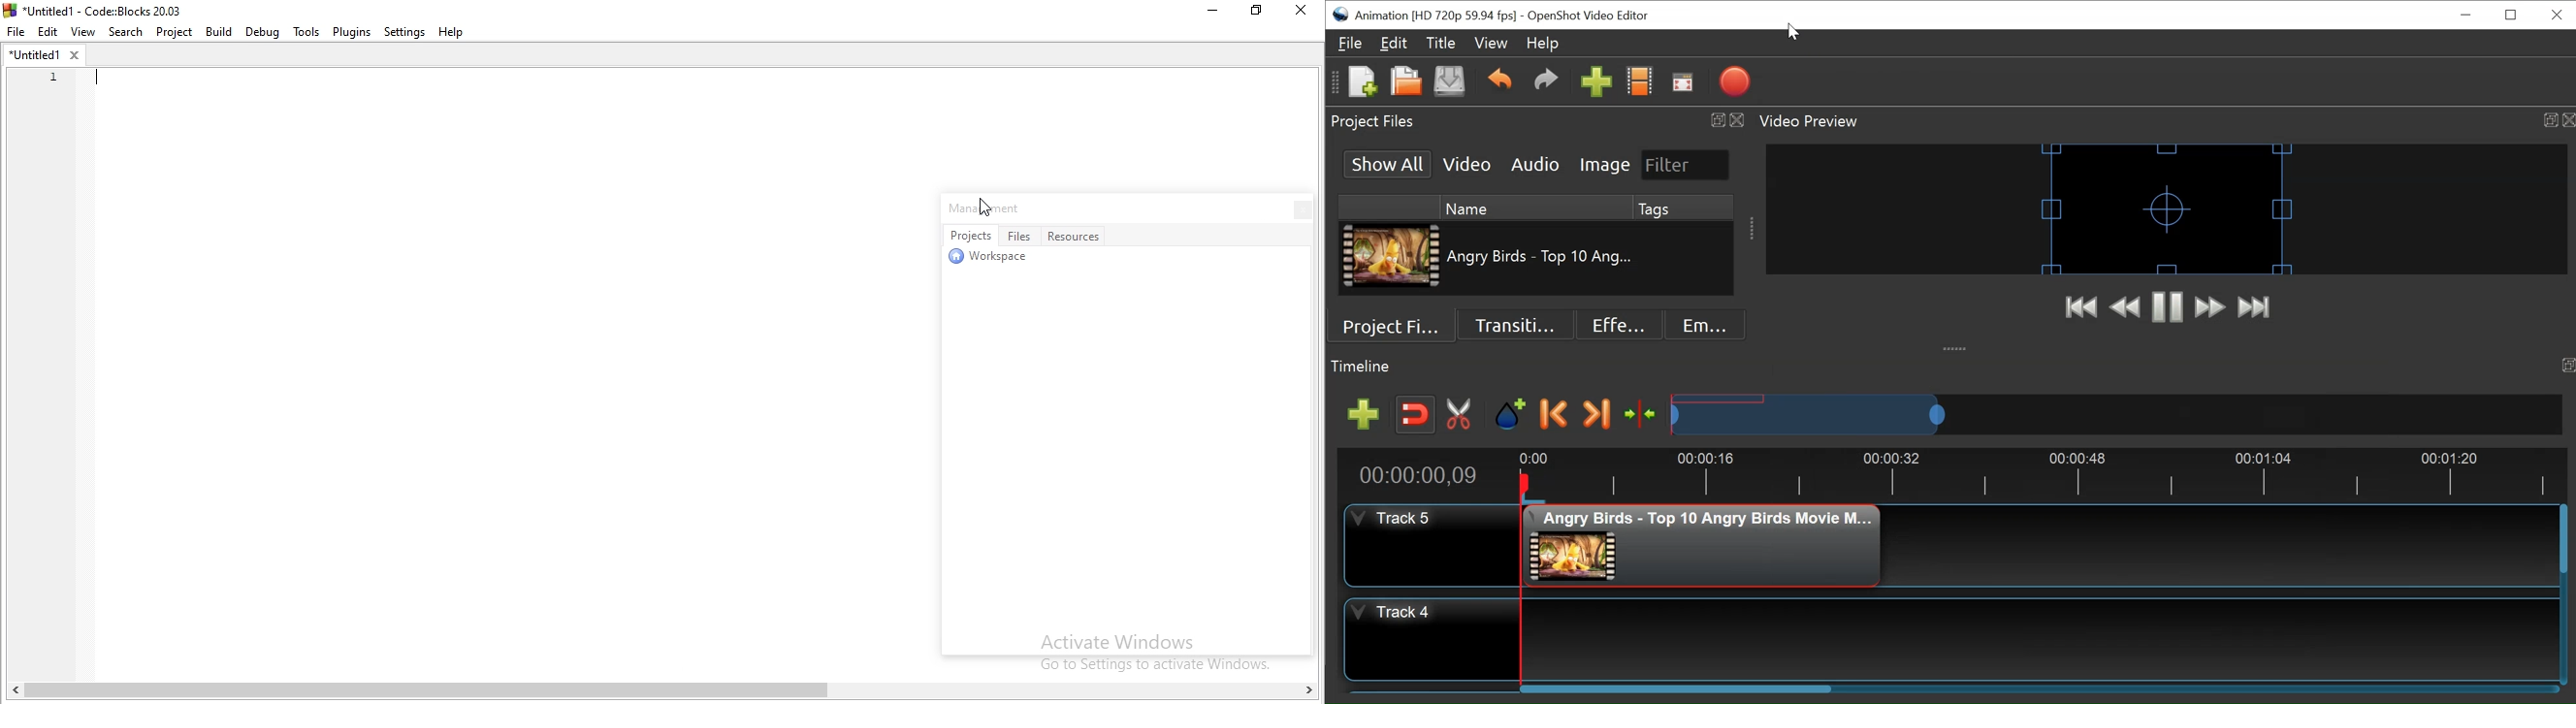 This screenshot has height=728, width=2576. I want to click on Clip Name, so click(1542, 257).